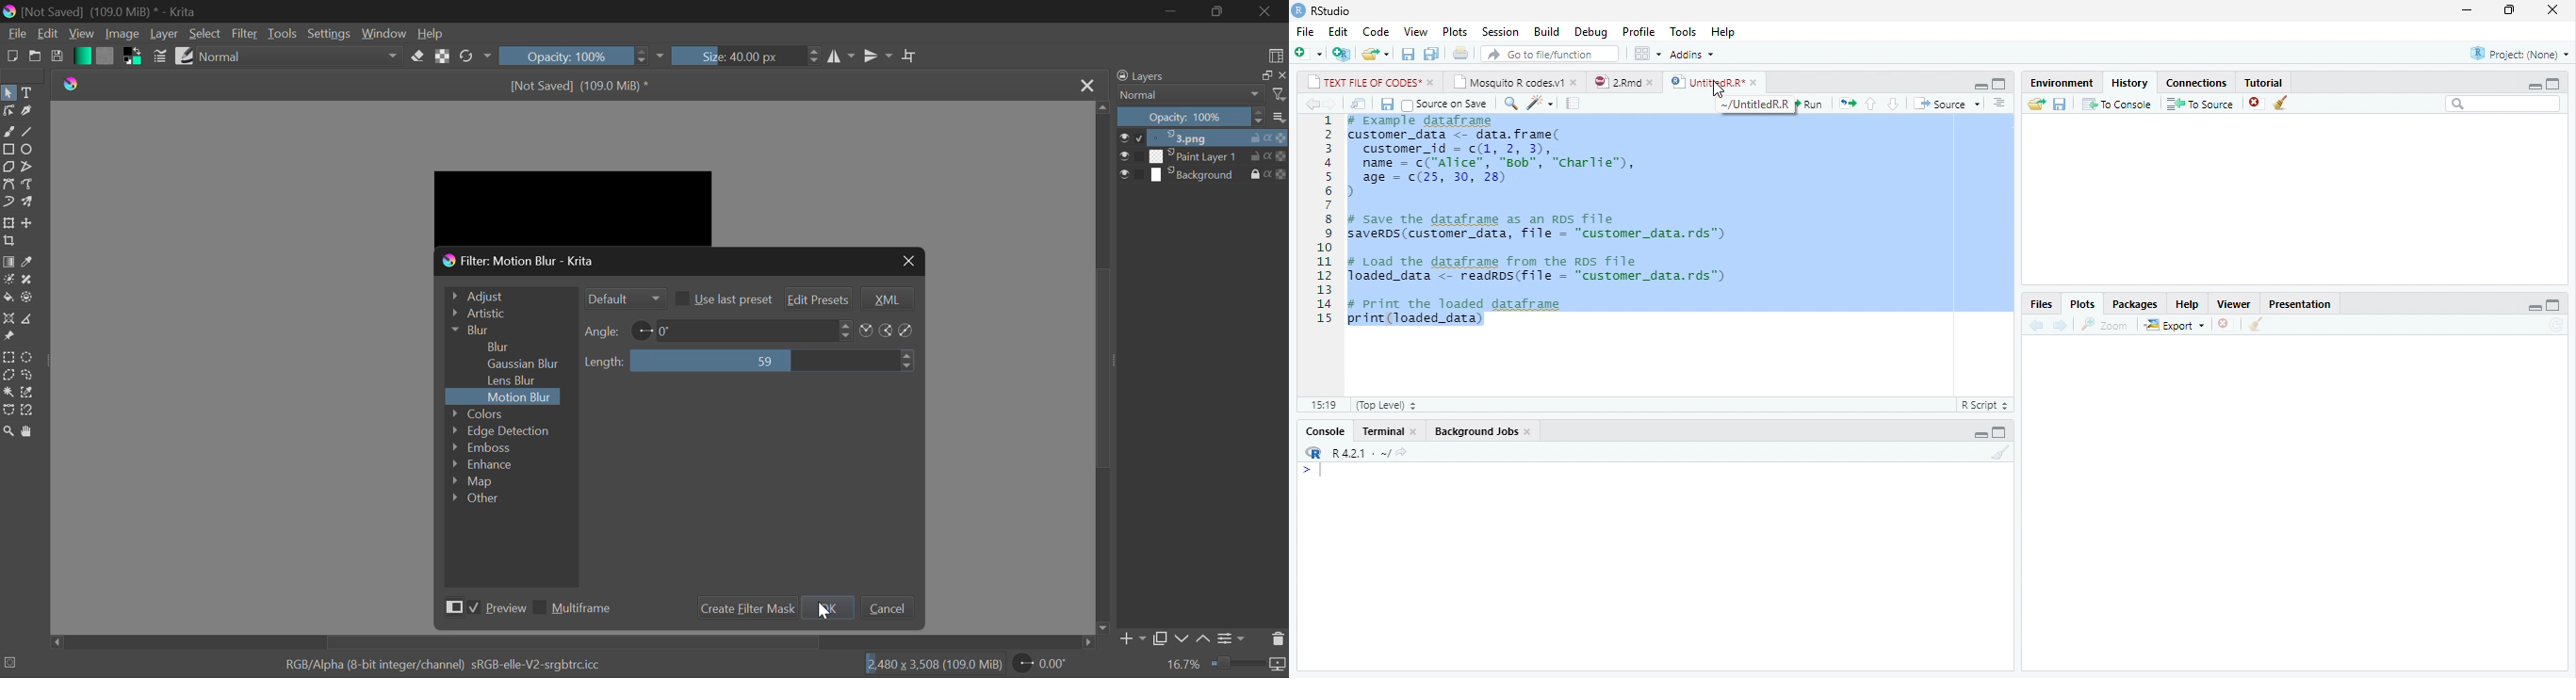 Image resolution: width=2576 pixels, height=700 pixels. What do you see at coordinates (2105, 325) in the screenshot?
I see `Zoom` at bounding box center [2105, 325].